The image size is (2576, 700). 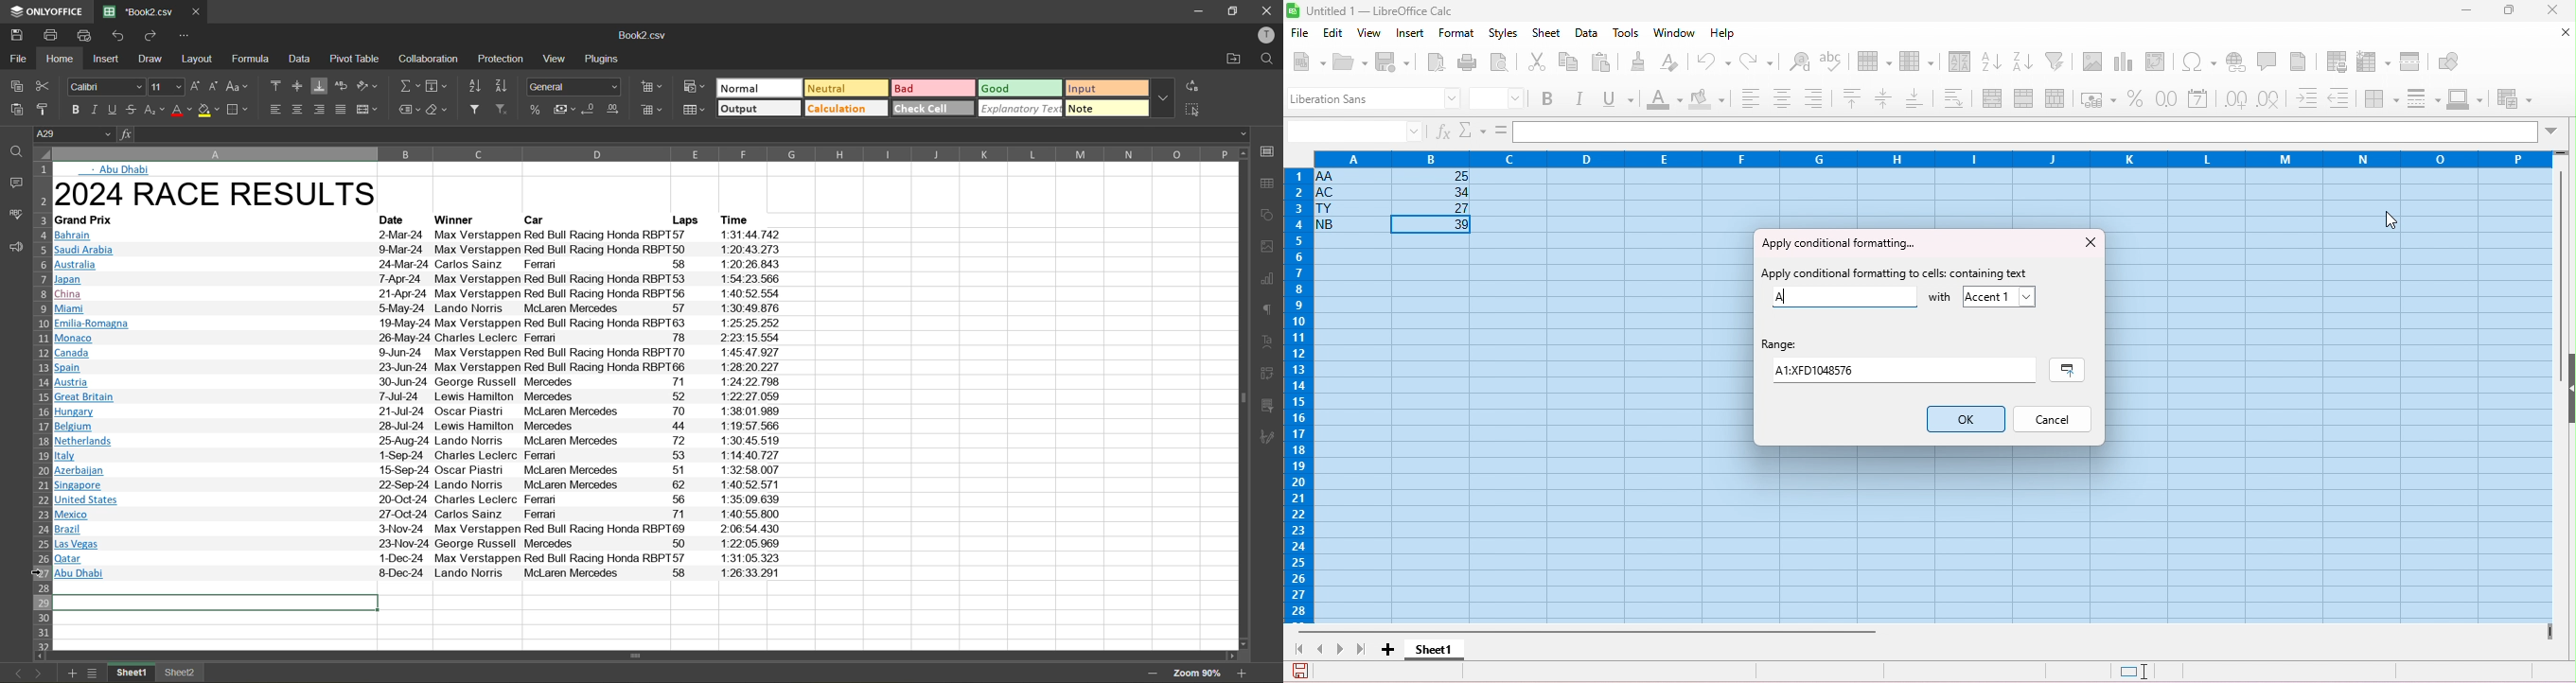 What do you see at coordinates (1473, 130) in the screenshot?
I see `select function` at bounding box center [1473, 130].